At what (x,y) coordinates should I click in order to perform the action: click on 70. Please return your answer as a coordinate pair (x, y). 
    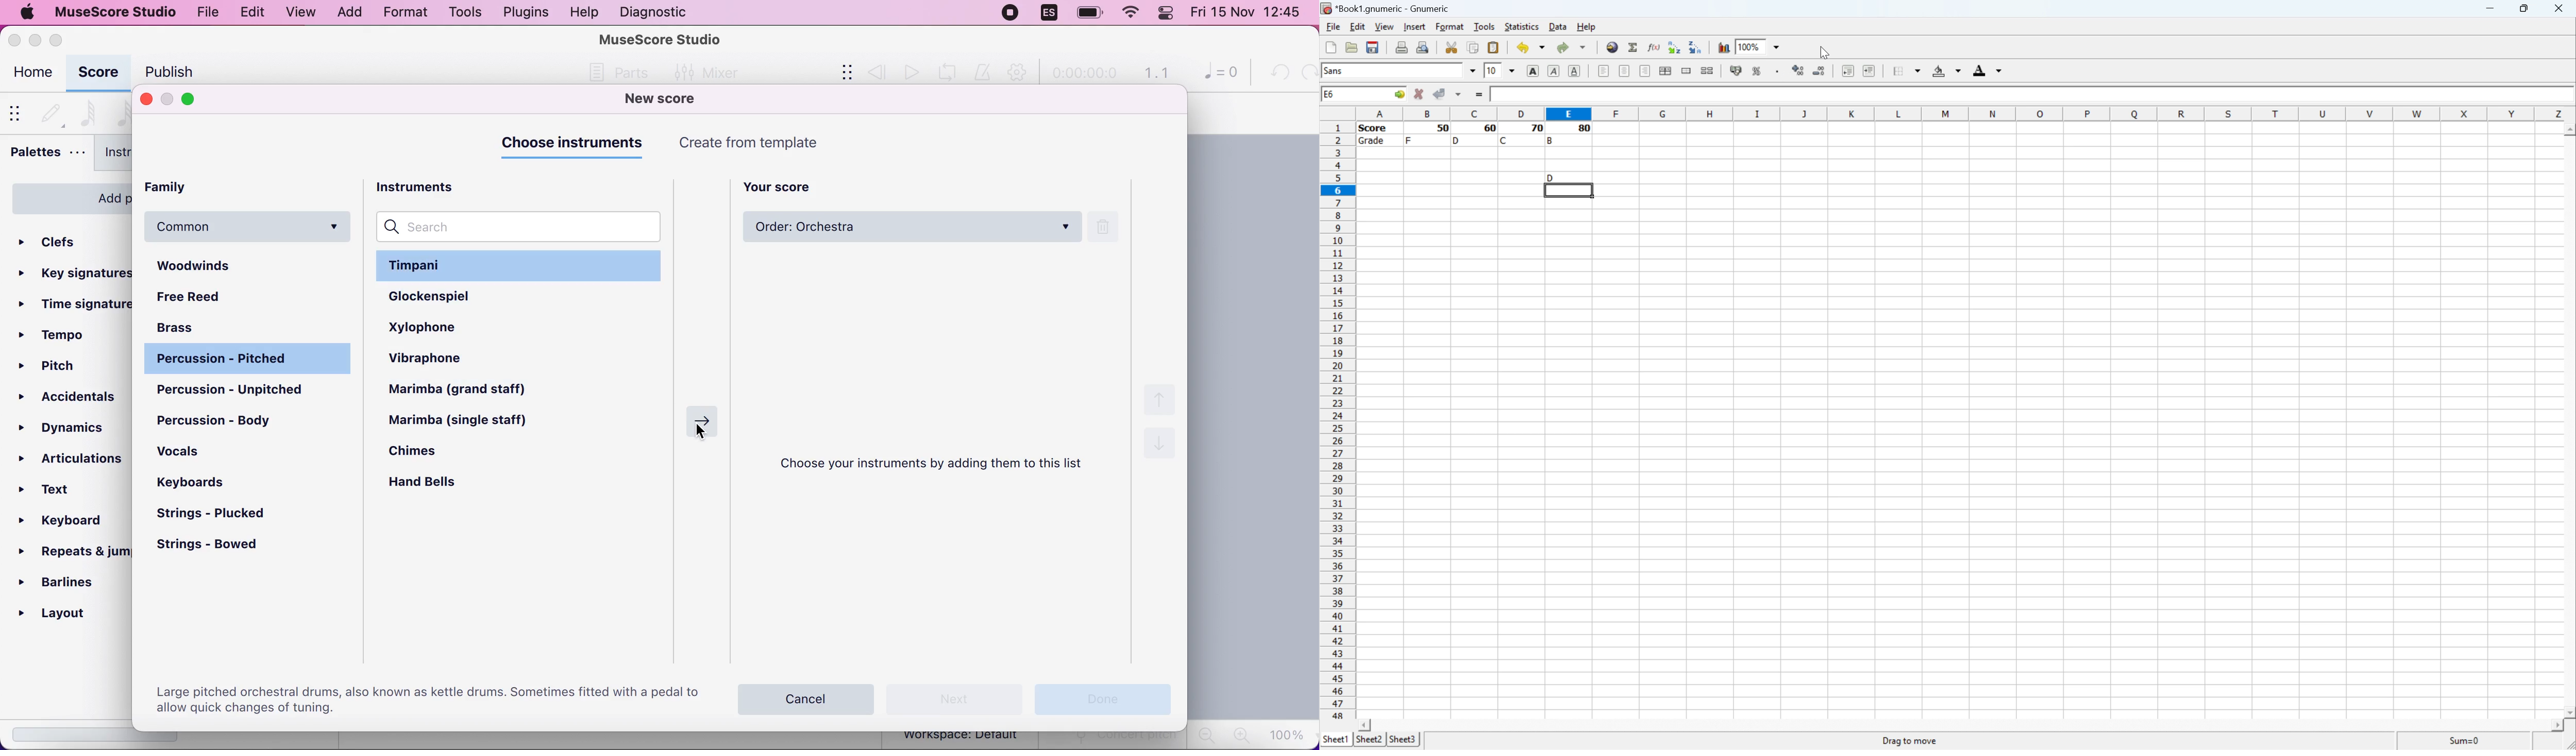
    Looking at the image, I should click on (1535, 129).